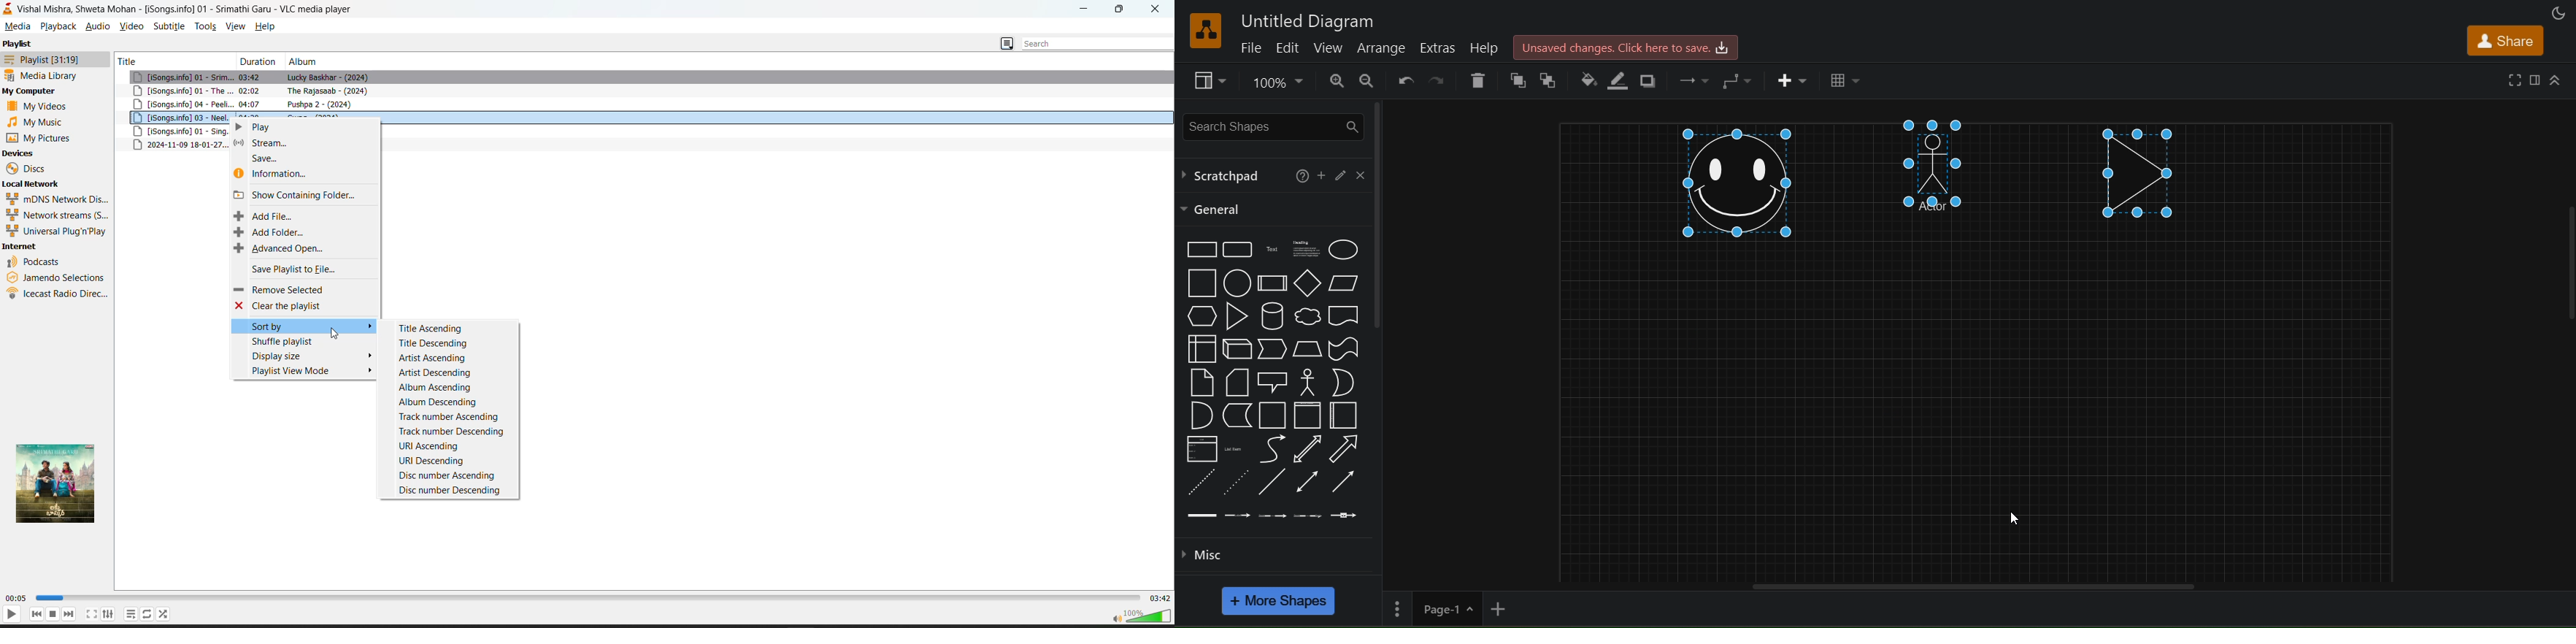 This screenshot has width=2576, height=644. Describe the element at coordinates (1274, 415) in the screenshot. I see `container` at that location.